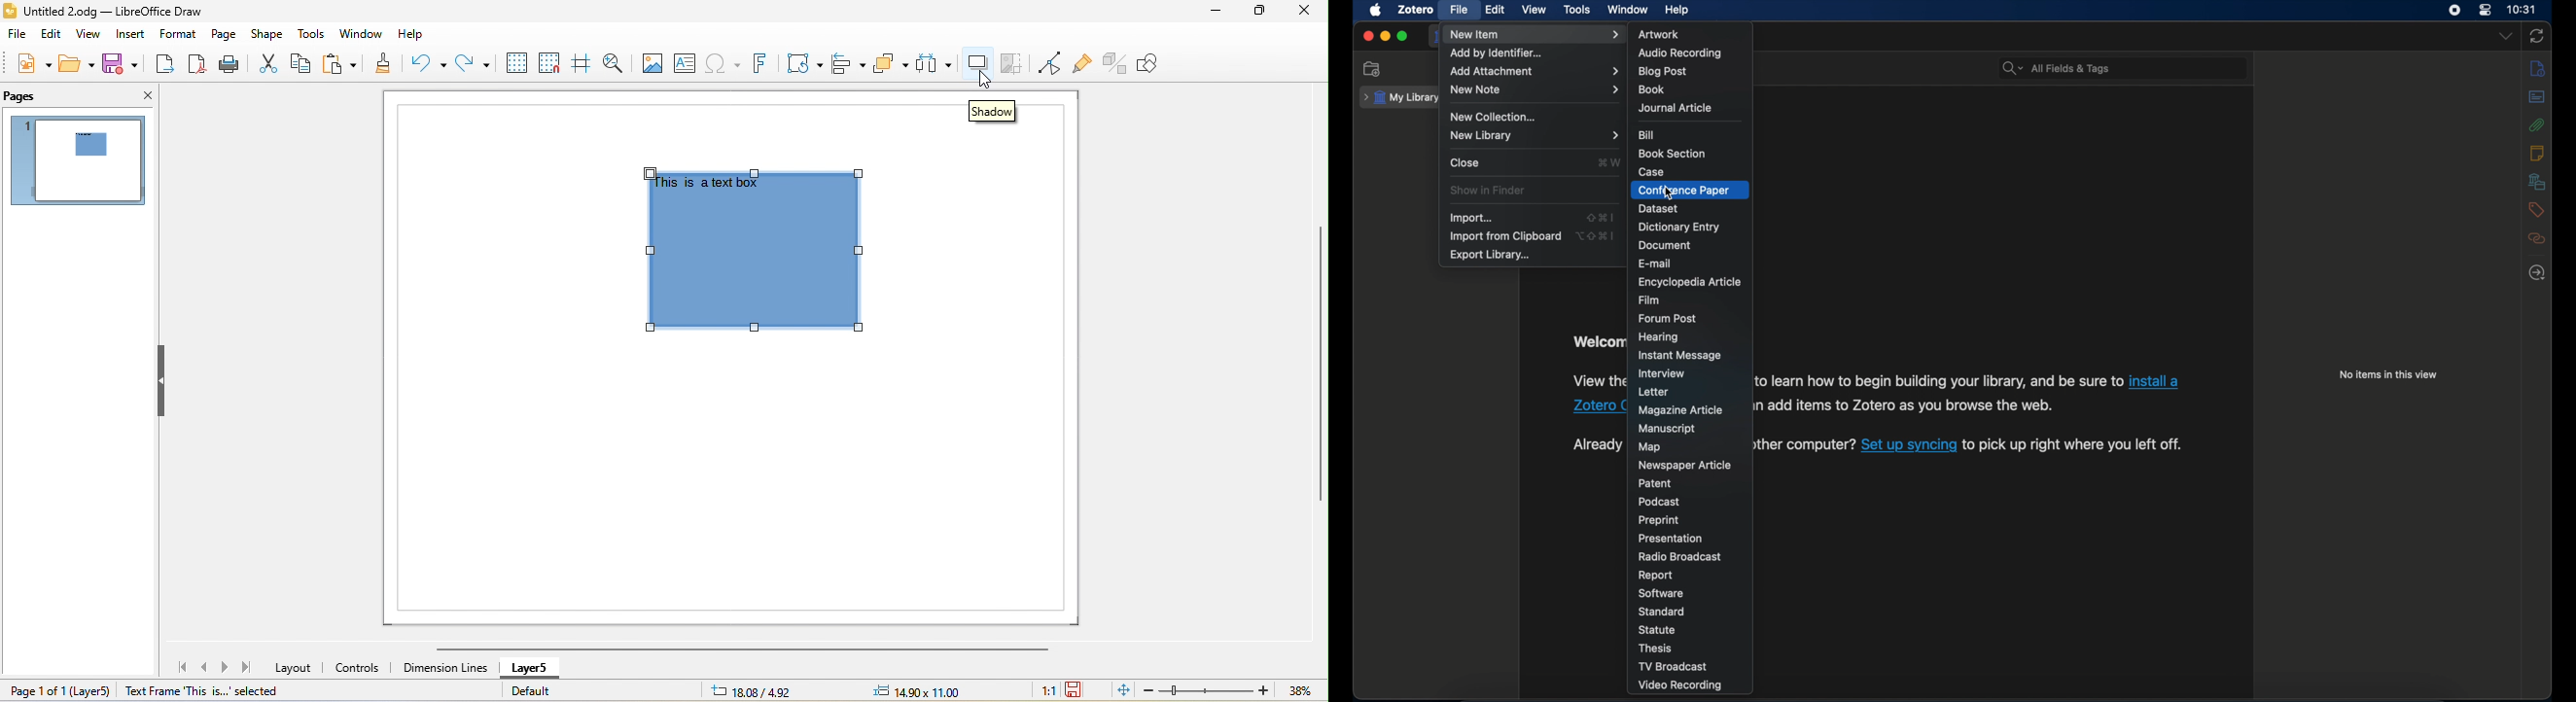  What do you see at coordinates (2538, 97) in the screenshot?
I see `abstract` at bounding box center [2538, 97].